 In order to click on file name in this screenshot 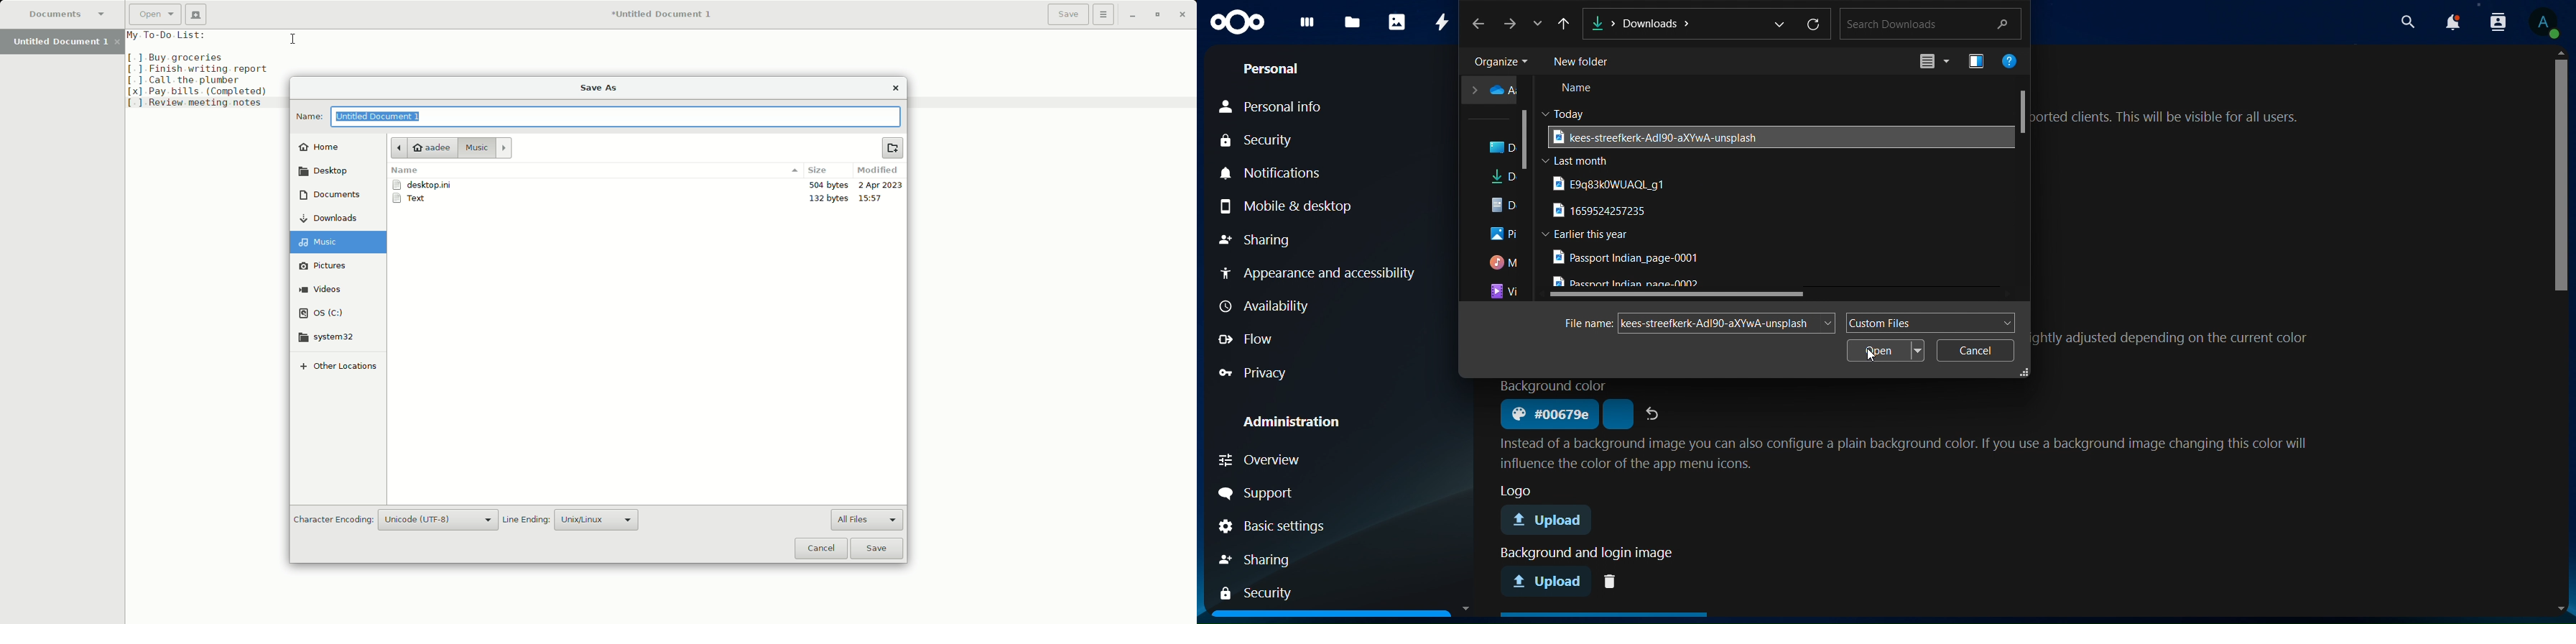, I will do `click(1715, 322)`.